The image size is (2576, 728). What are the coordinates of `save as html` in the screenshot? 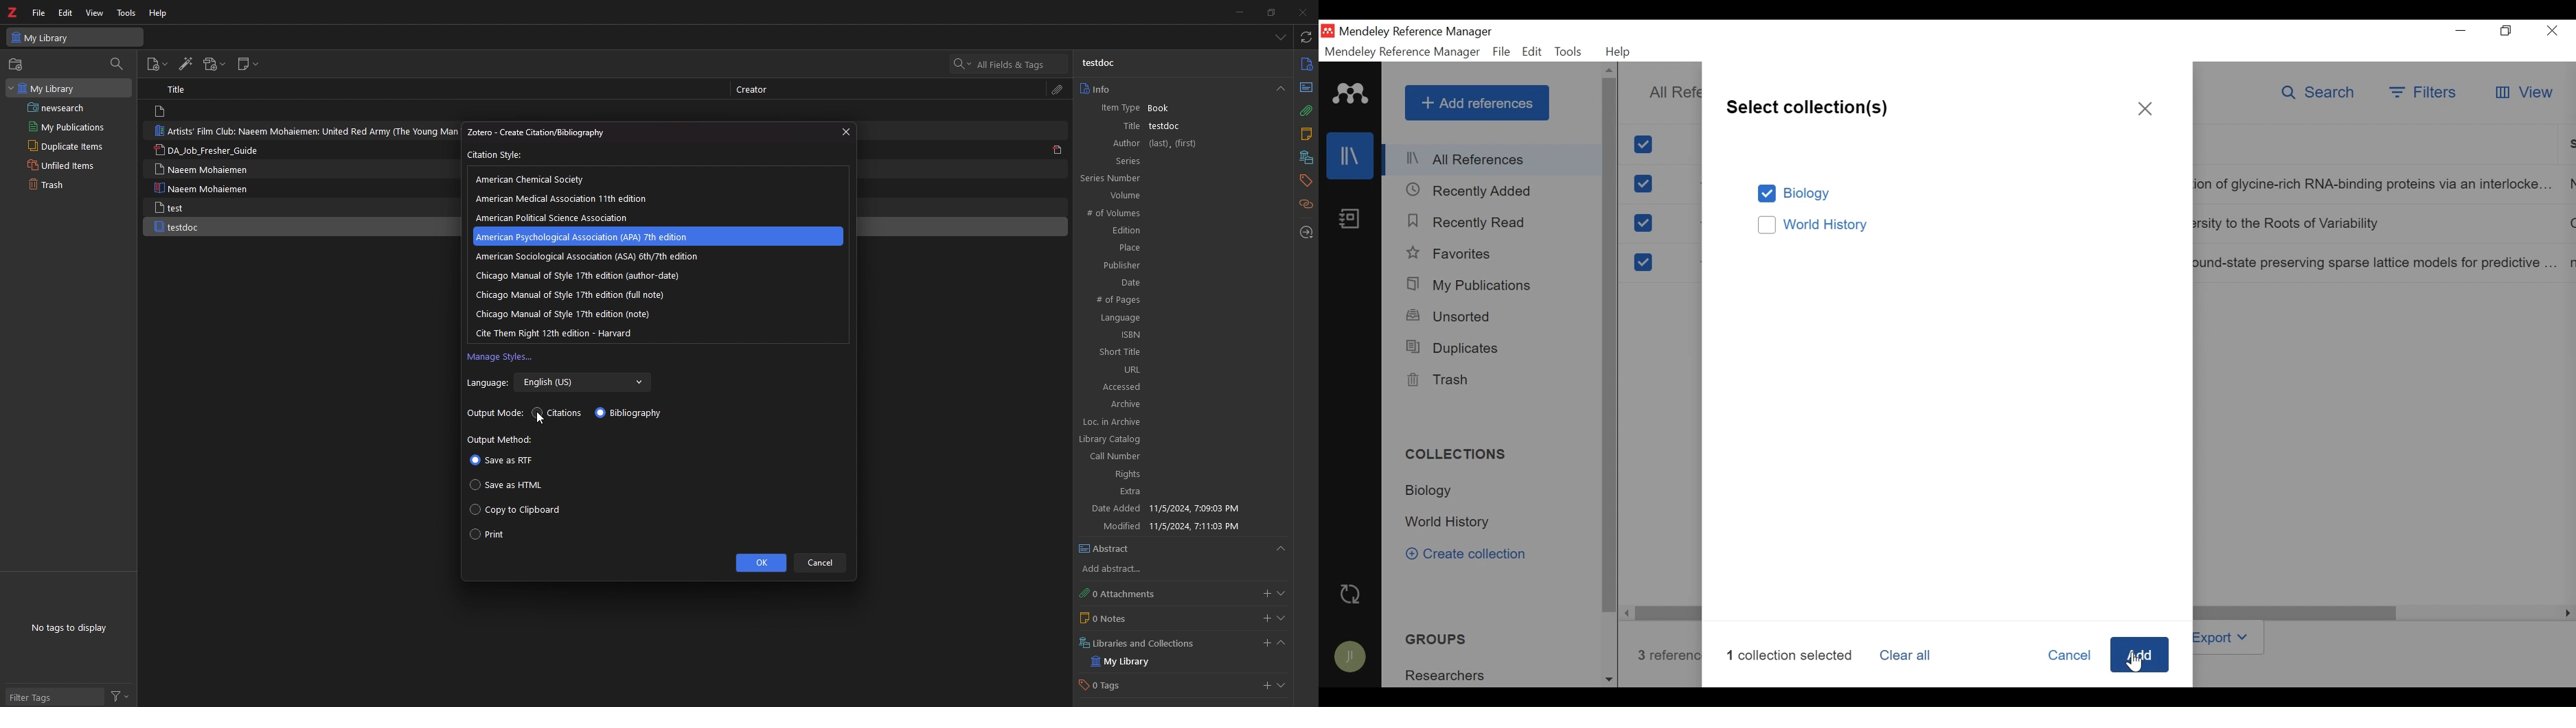 It's located at (510, 485).